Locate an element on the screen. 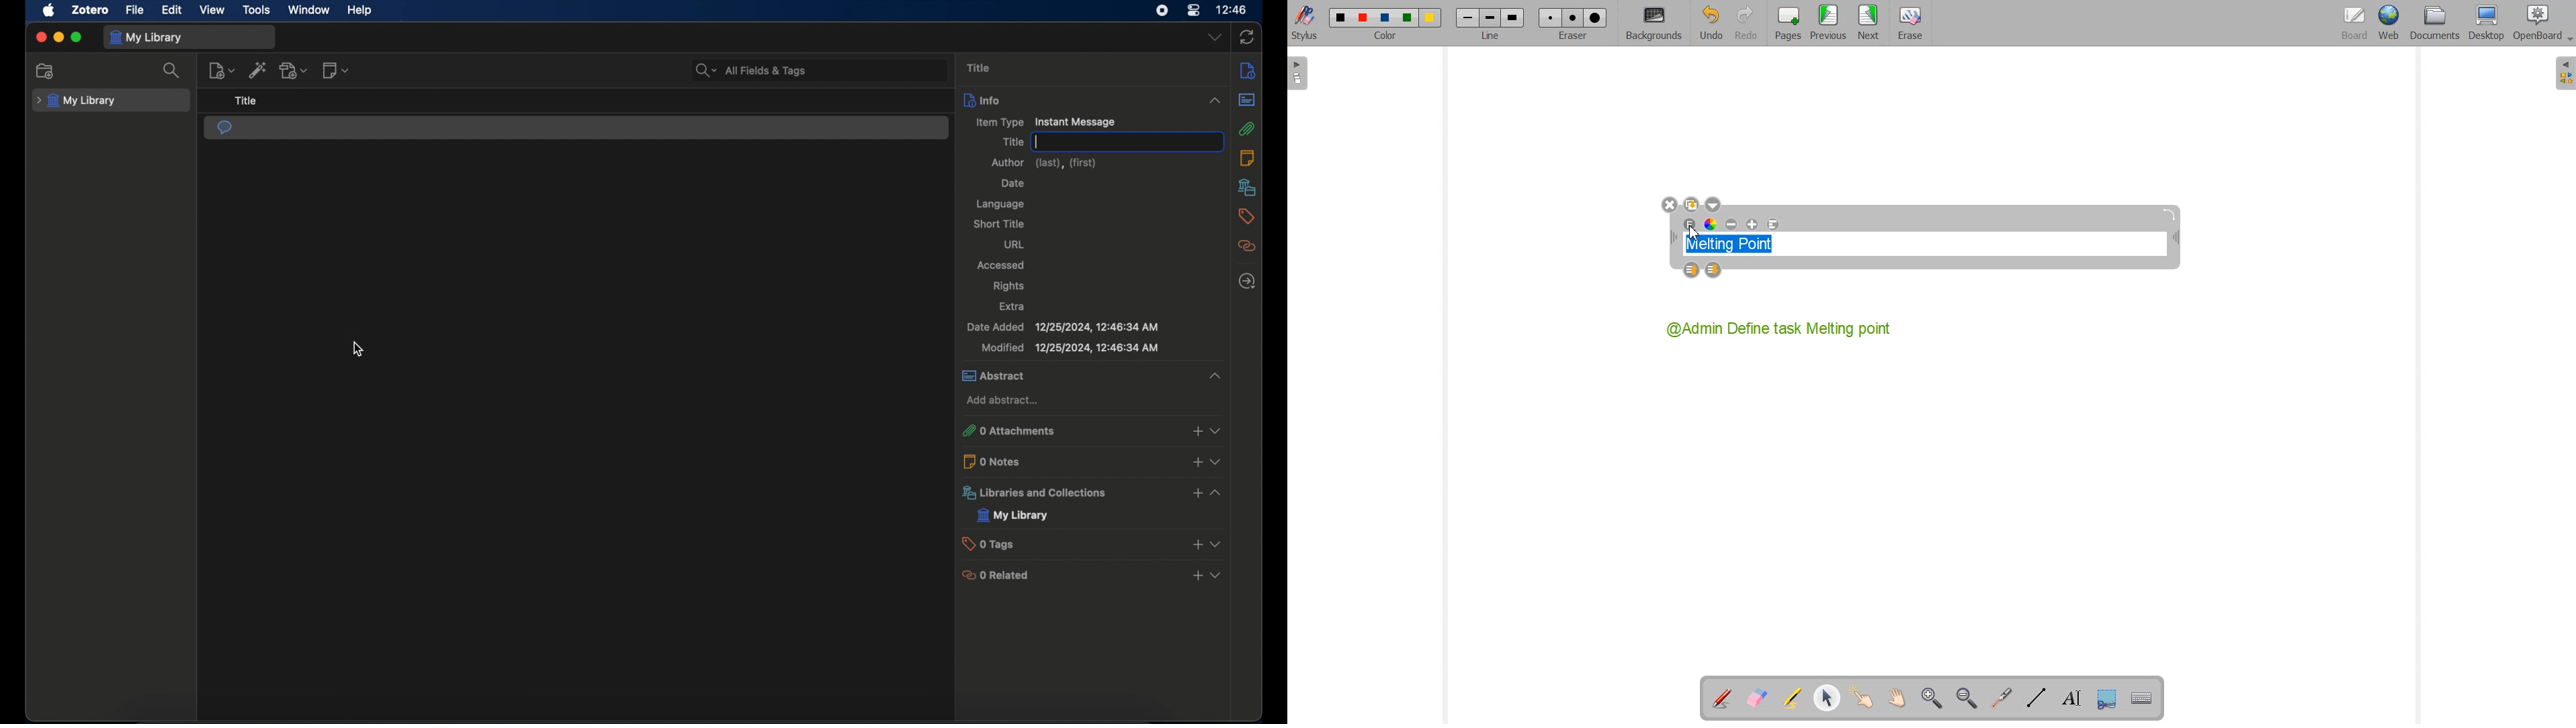 The height and width of the screenshot is (728, 2576). zotero is located at coordinates (91, 10).